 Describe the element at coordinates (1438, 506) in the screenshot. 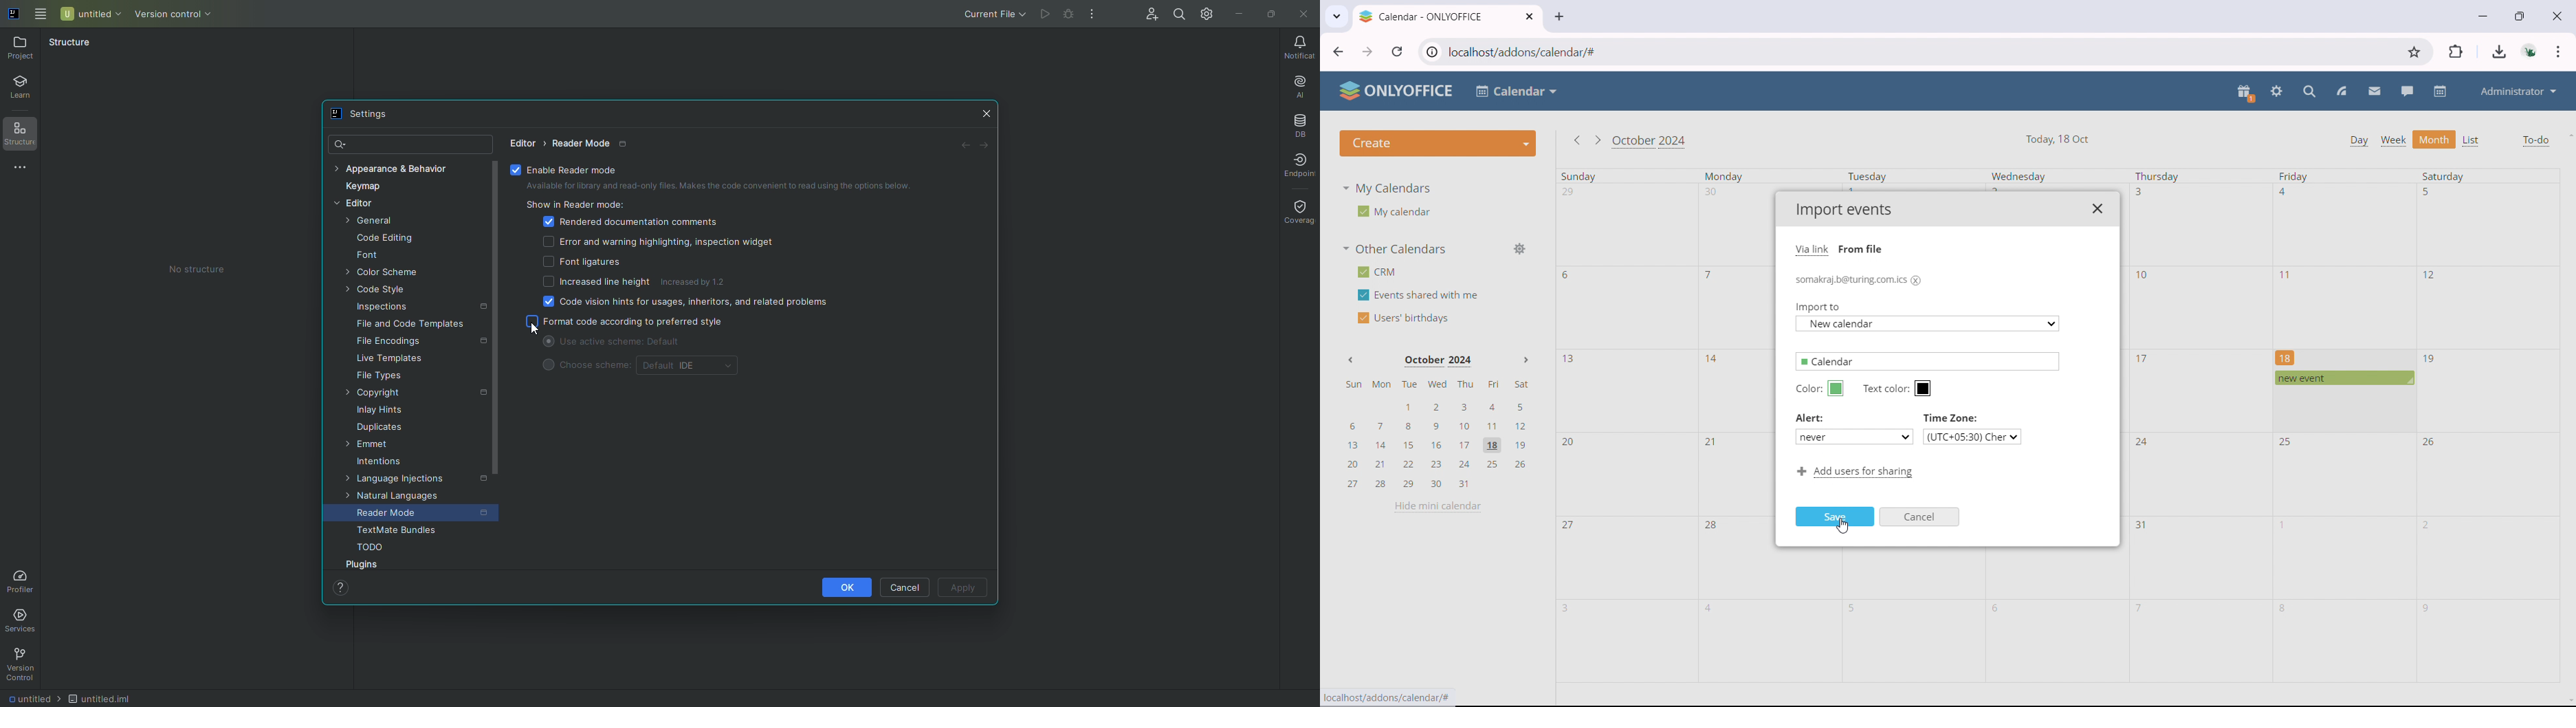

I see `hide mini calendar` at that location.